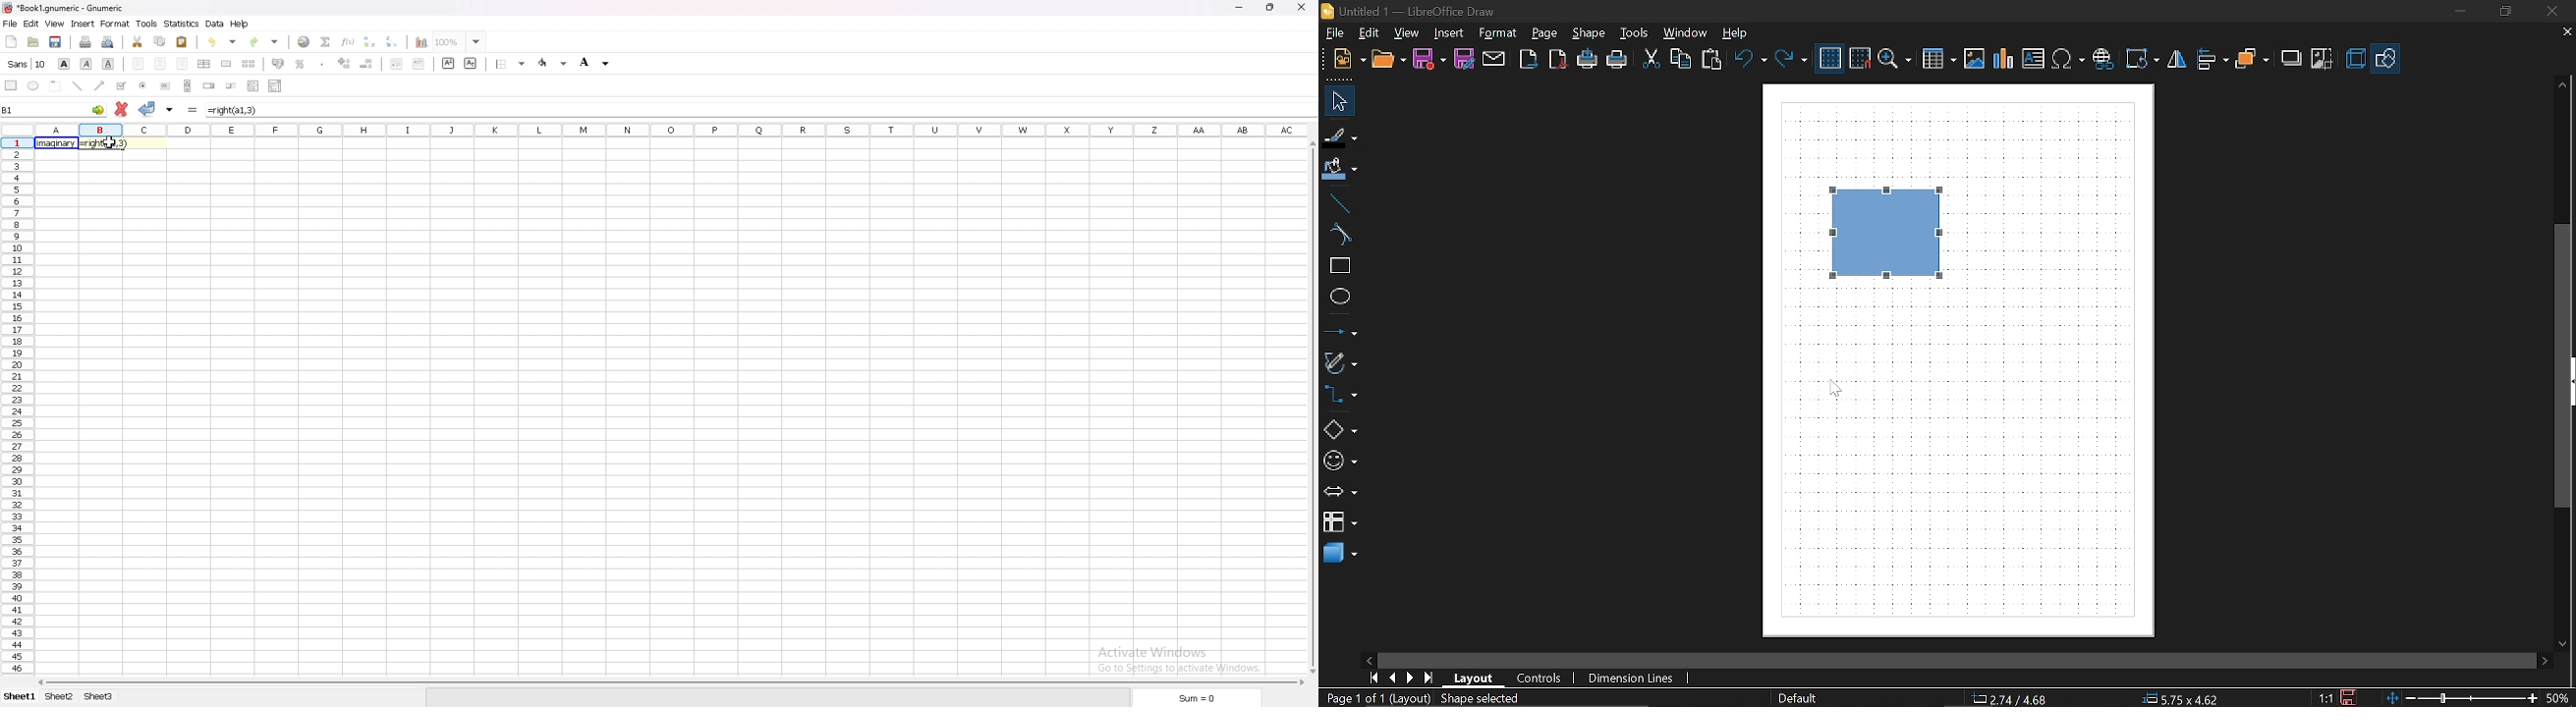  I want to click on scroll bar, so click(670, 683).